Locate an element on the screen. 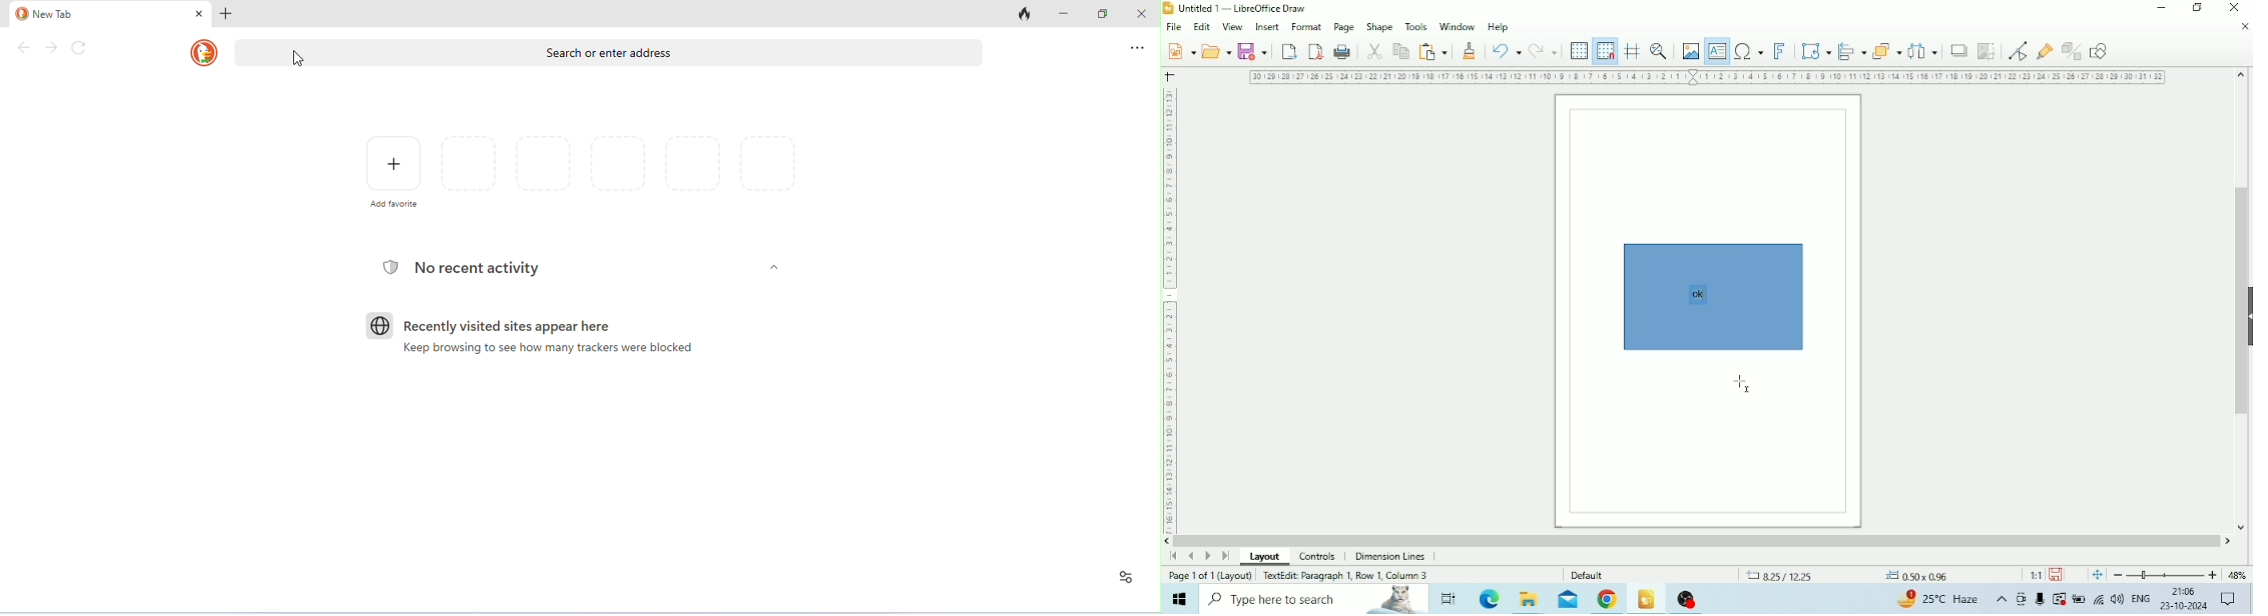 The height and width of the screenshot is (616, 2268). Show is located at coordinates (2246, 314).